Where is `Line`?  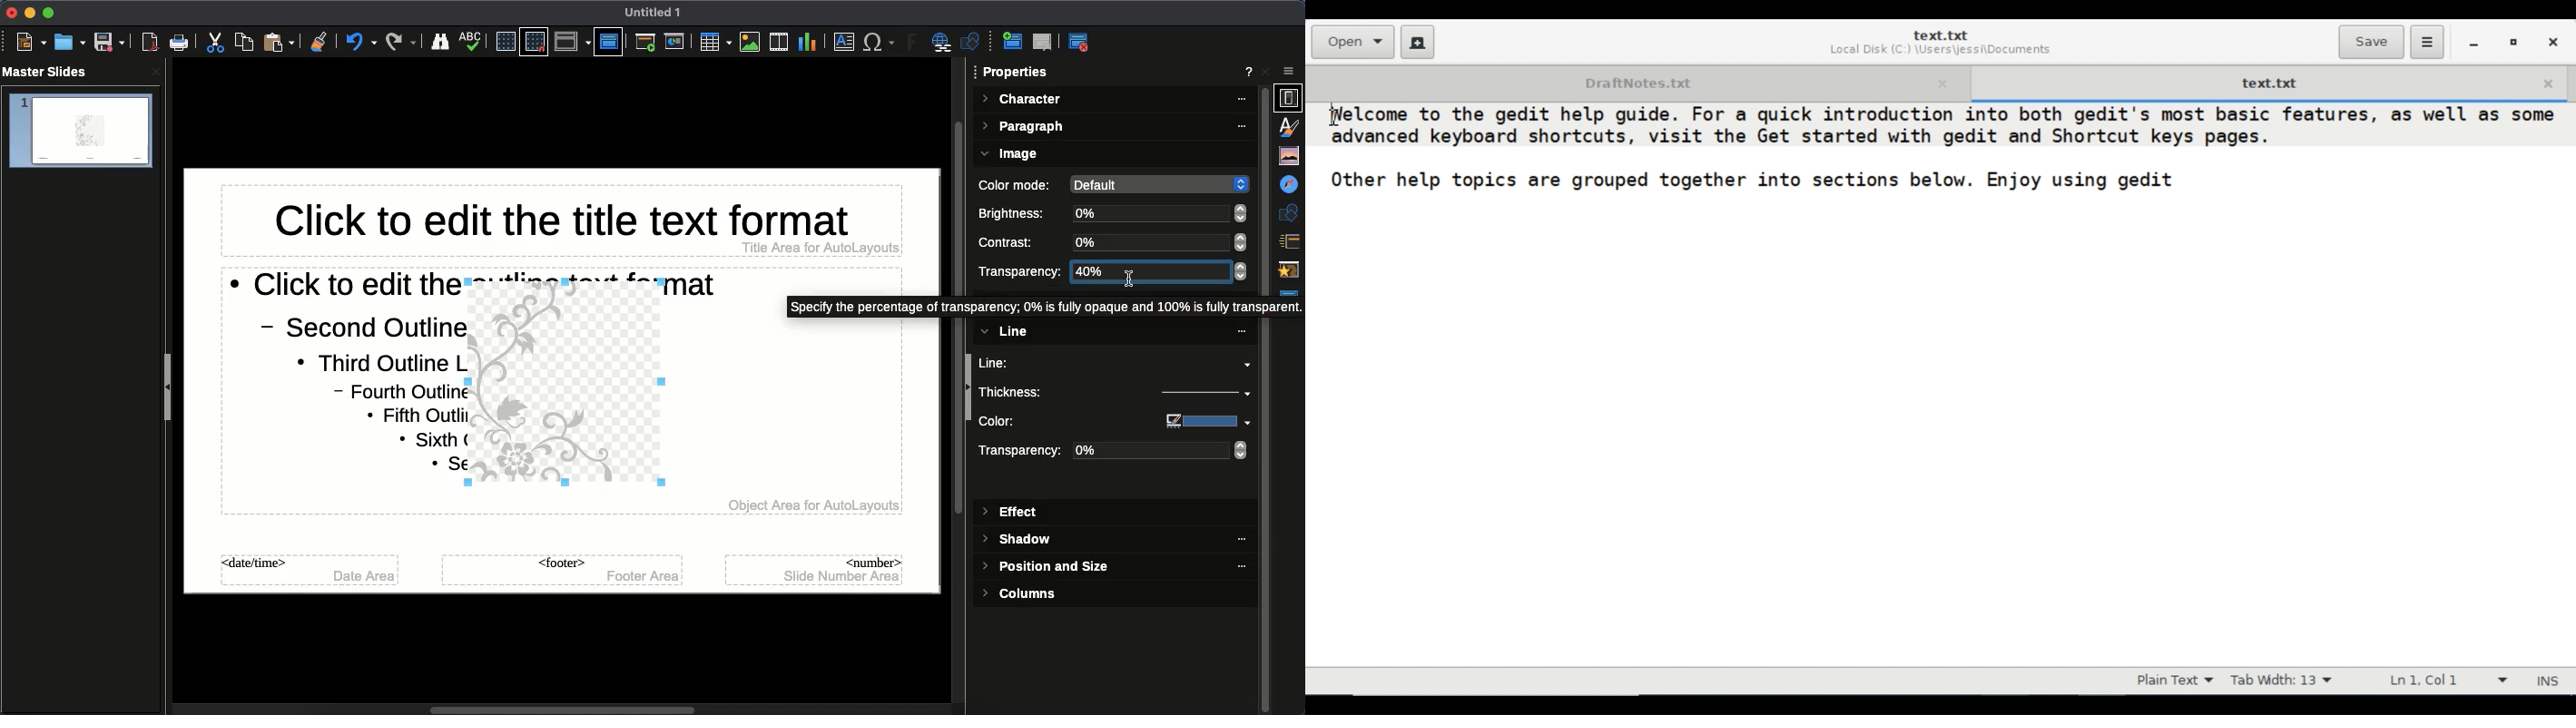 Line is located at coordinates (1116, 363).